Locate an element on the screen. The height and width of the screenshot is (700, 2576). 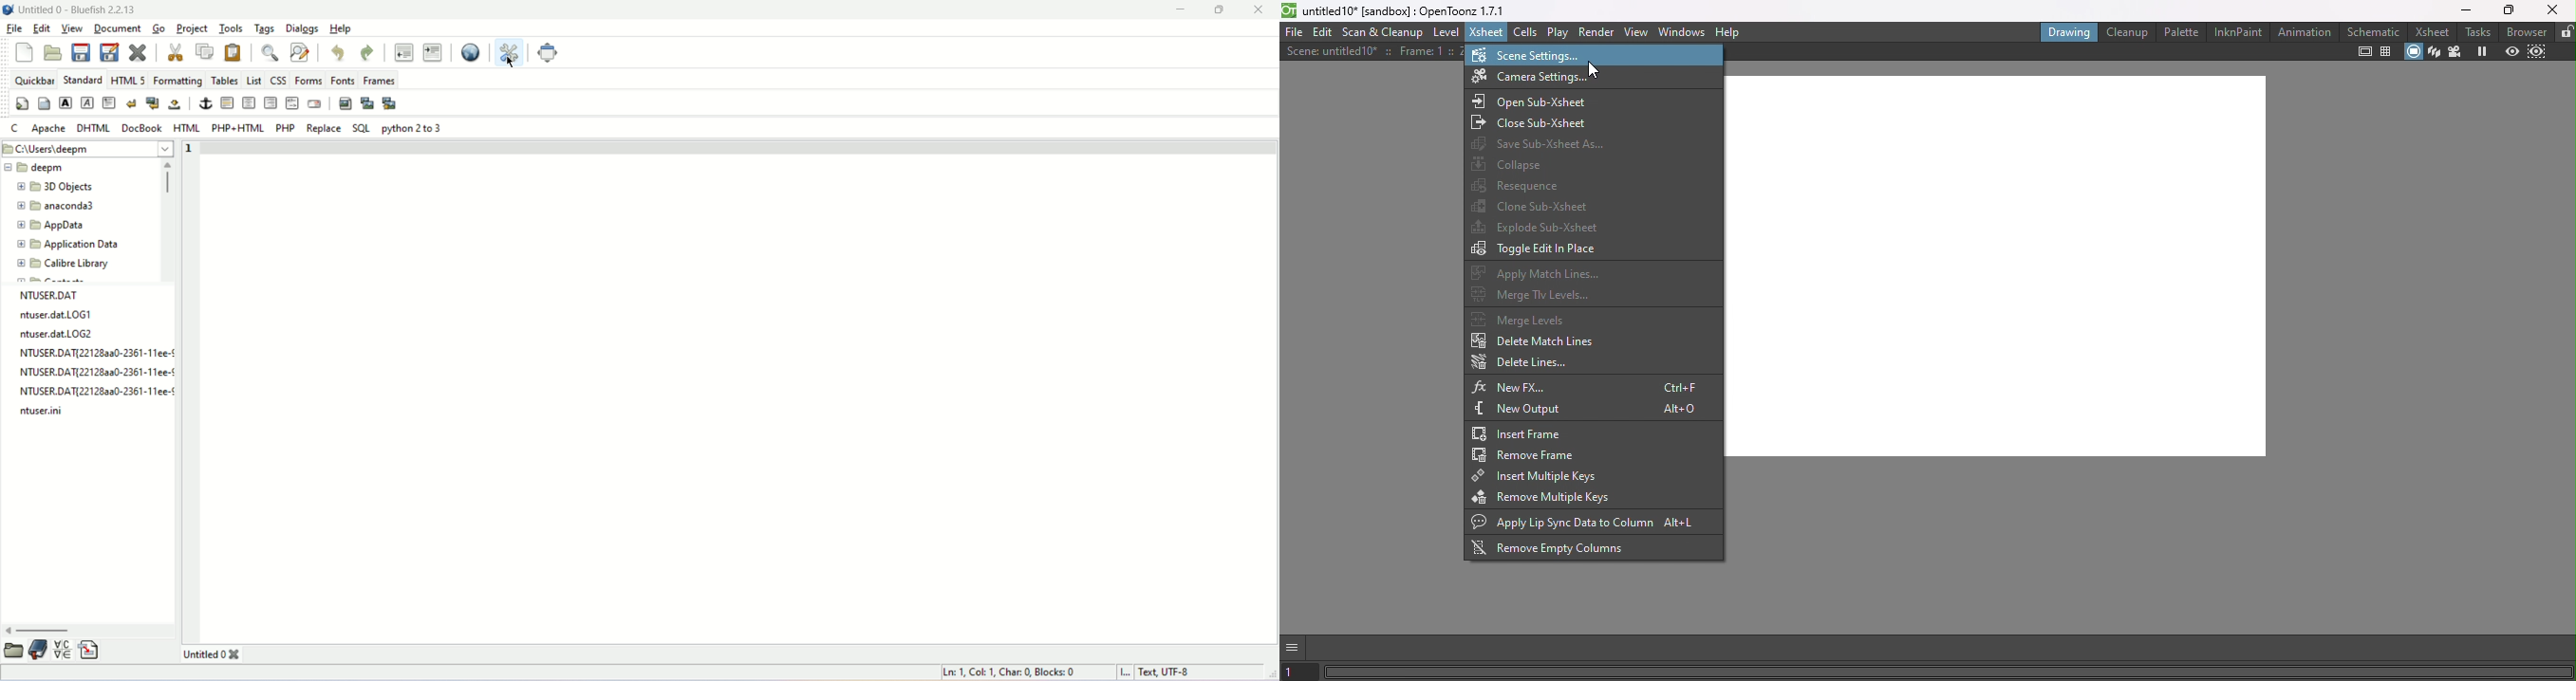
Apply lip sync data to column is located at coordinates (1591, 521).